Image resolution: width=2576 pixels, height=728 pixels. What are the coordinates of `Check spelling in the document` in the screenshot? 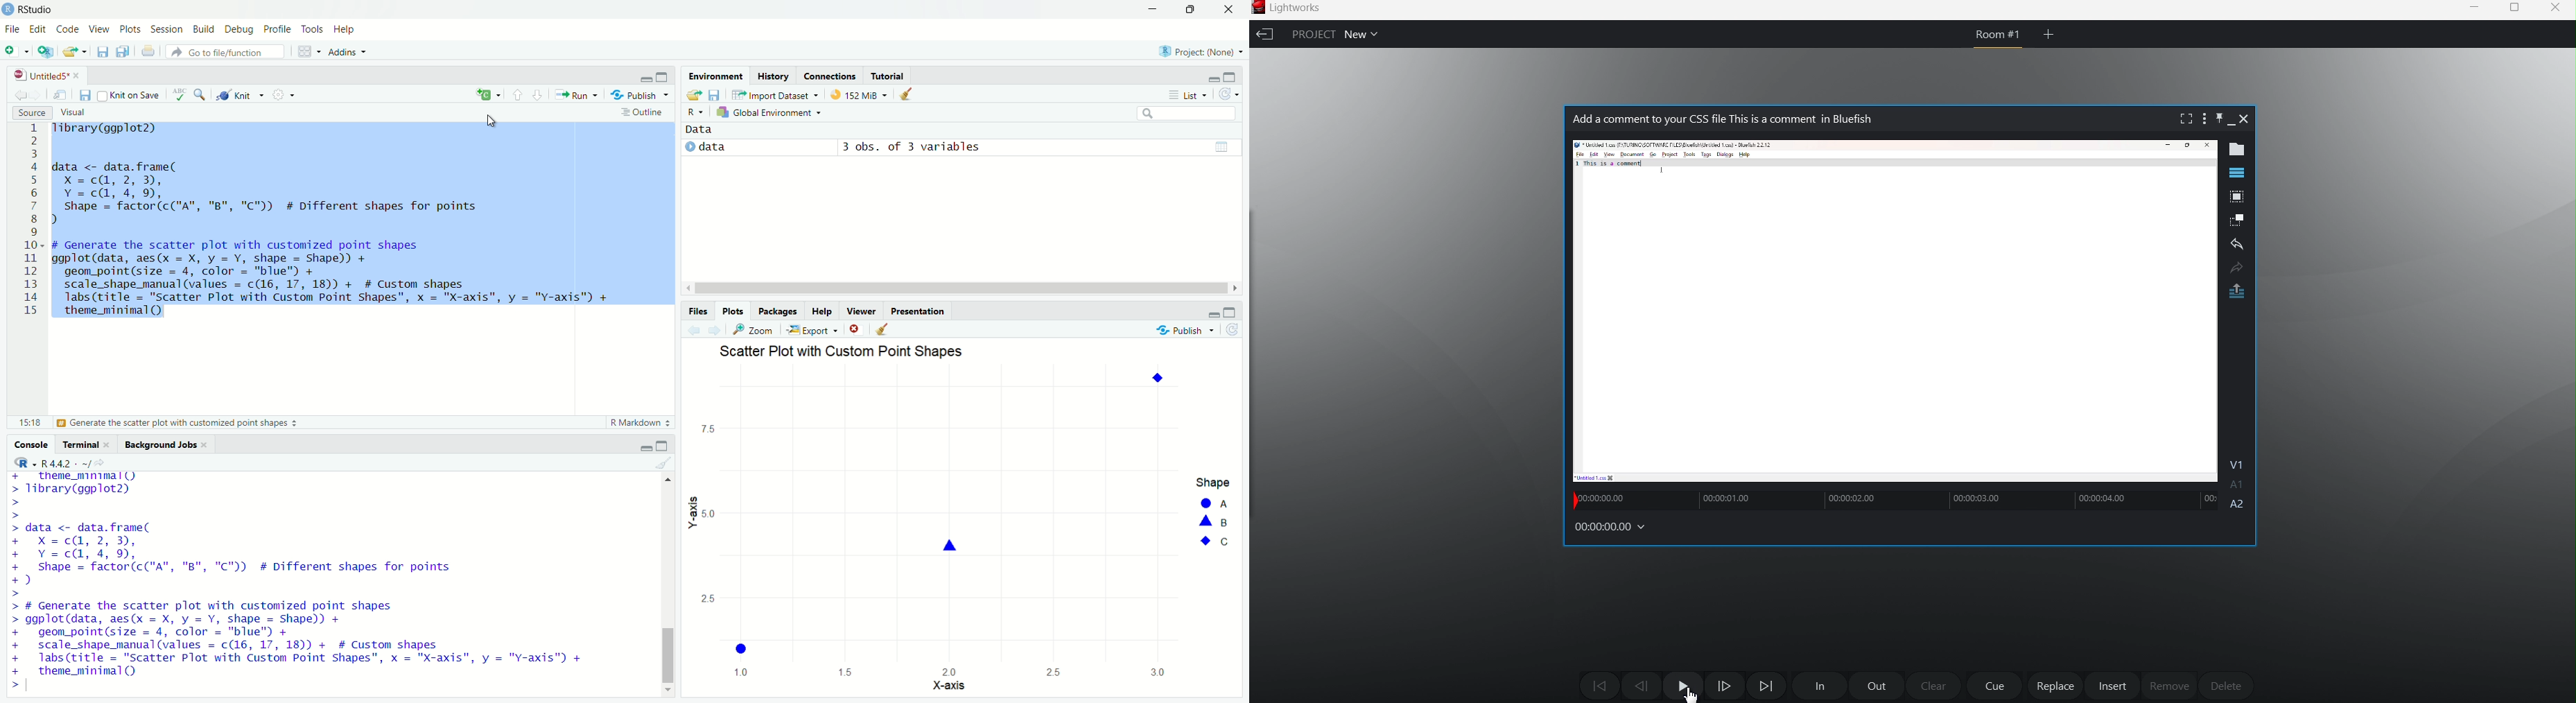 It's located at (179, 94).